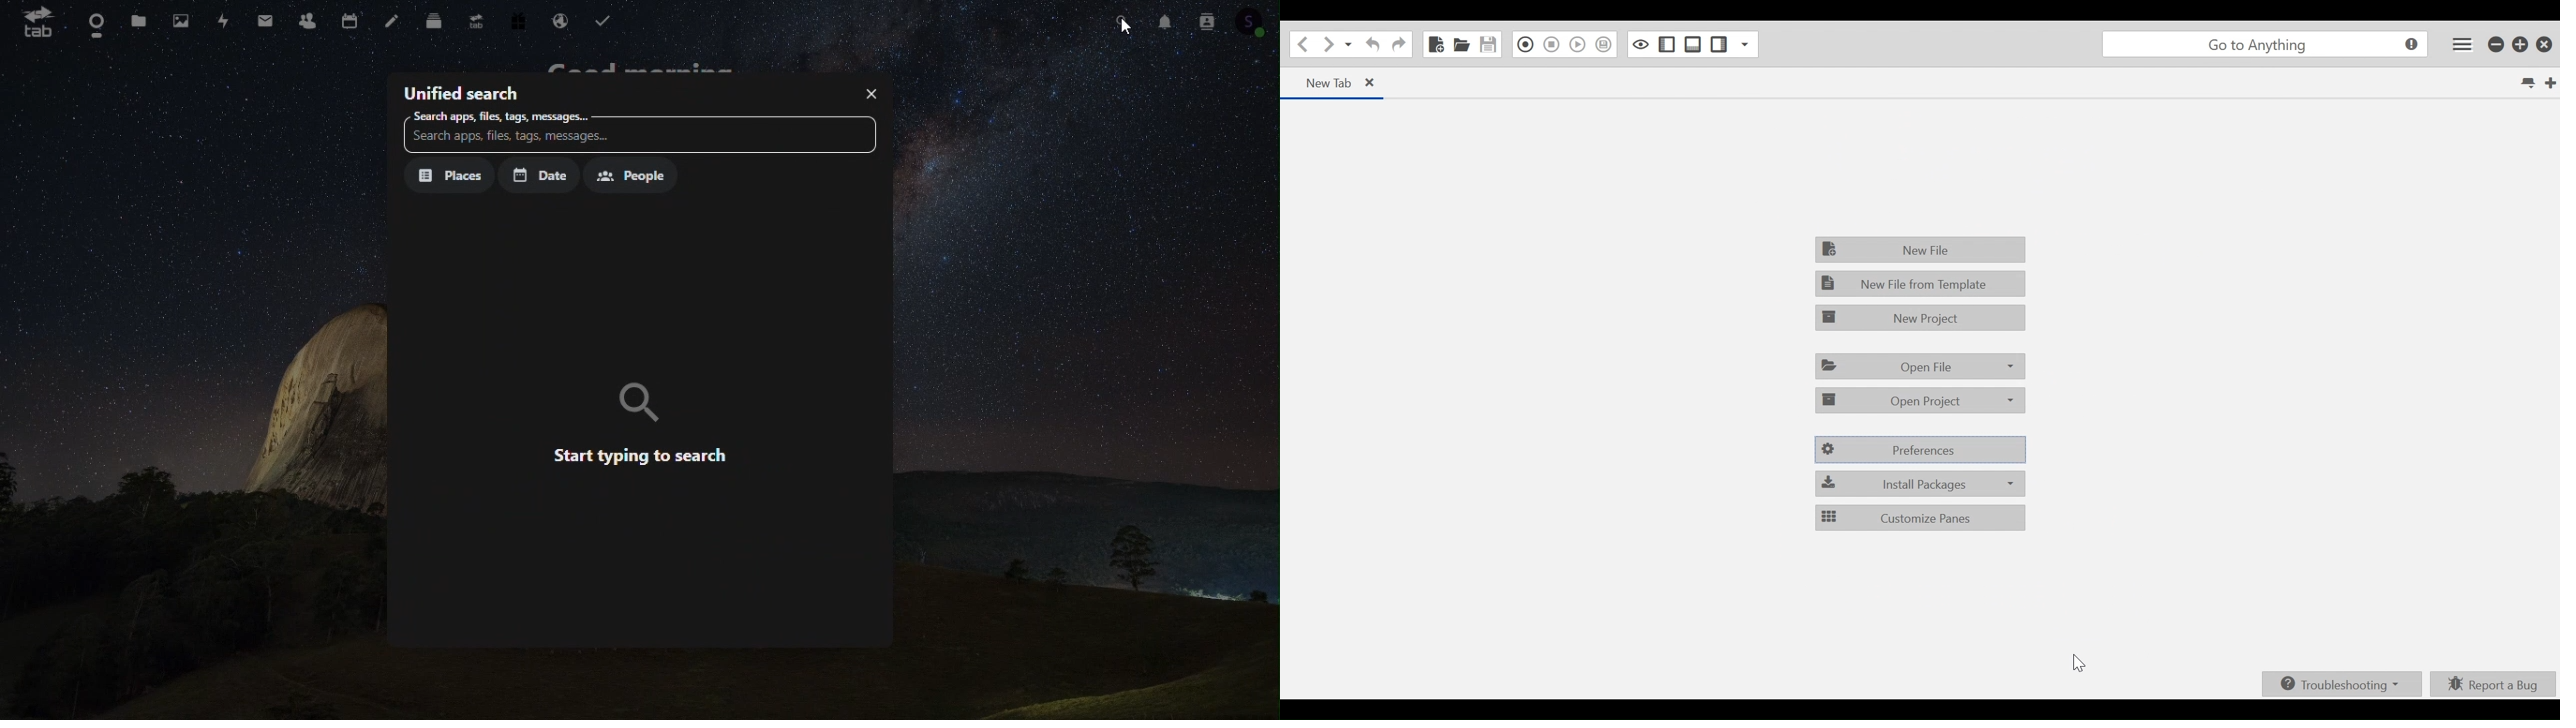  What do you see at coordinates (181, 19) in the screenshot?
I see `Photos` at bounding box center [181, 19].